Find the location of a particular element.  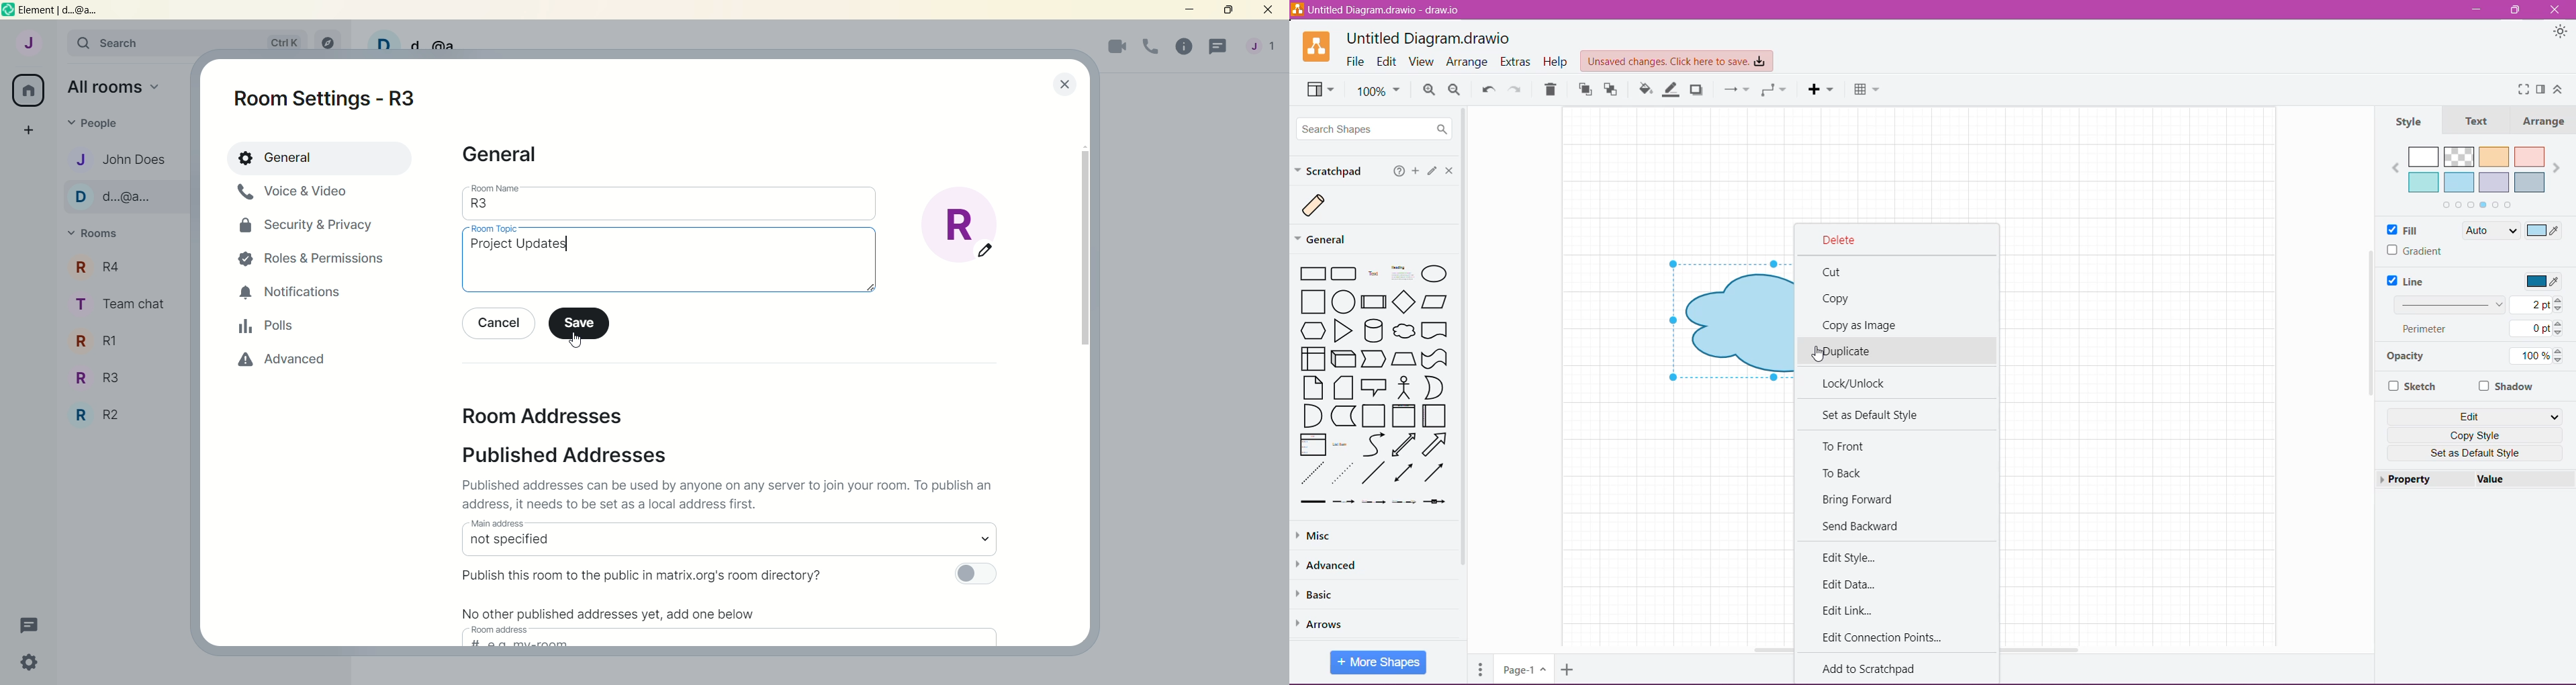

General is located at coordinates (1328, 239).